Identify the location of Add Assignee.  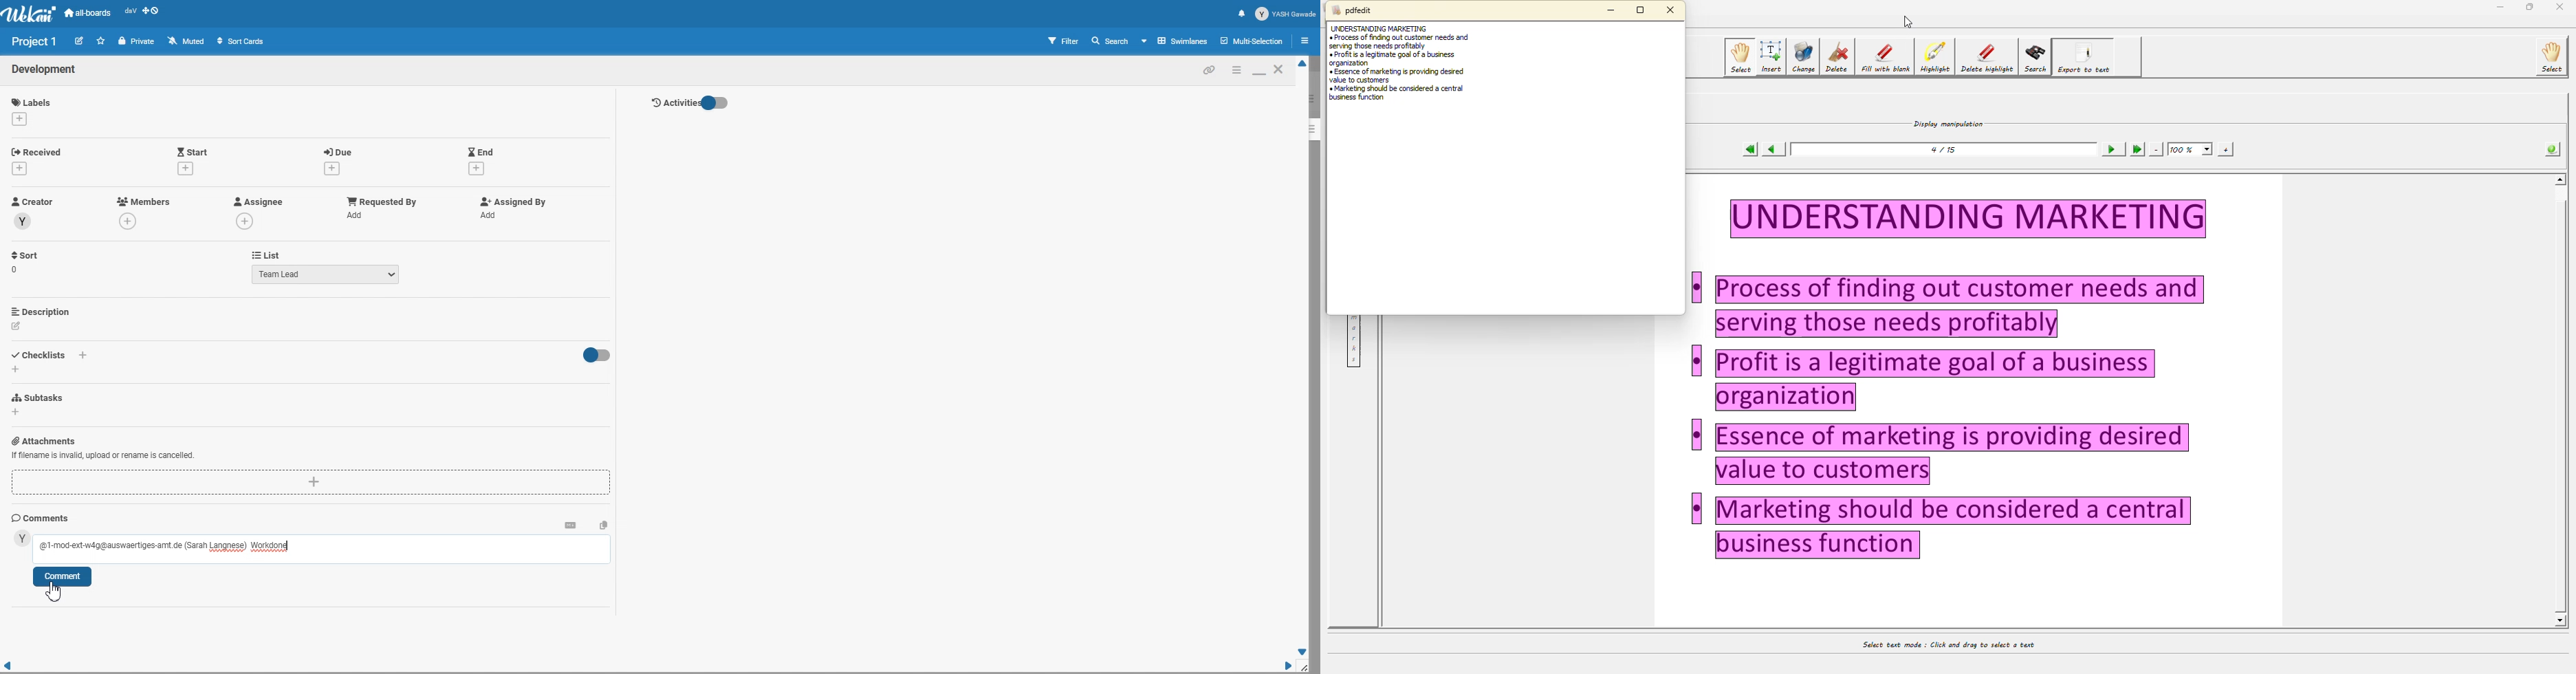
(257, 202).